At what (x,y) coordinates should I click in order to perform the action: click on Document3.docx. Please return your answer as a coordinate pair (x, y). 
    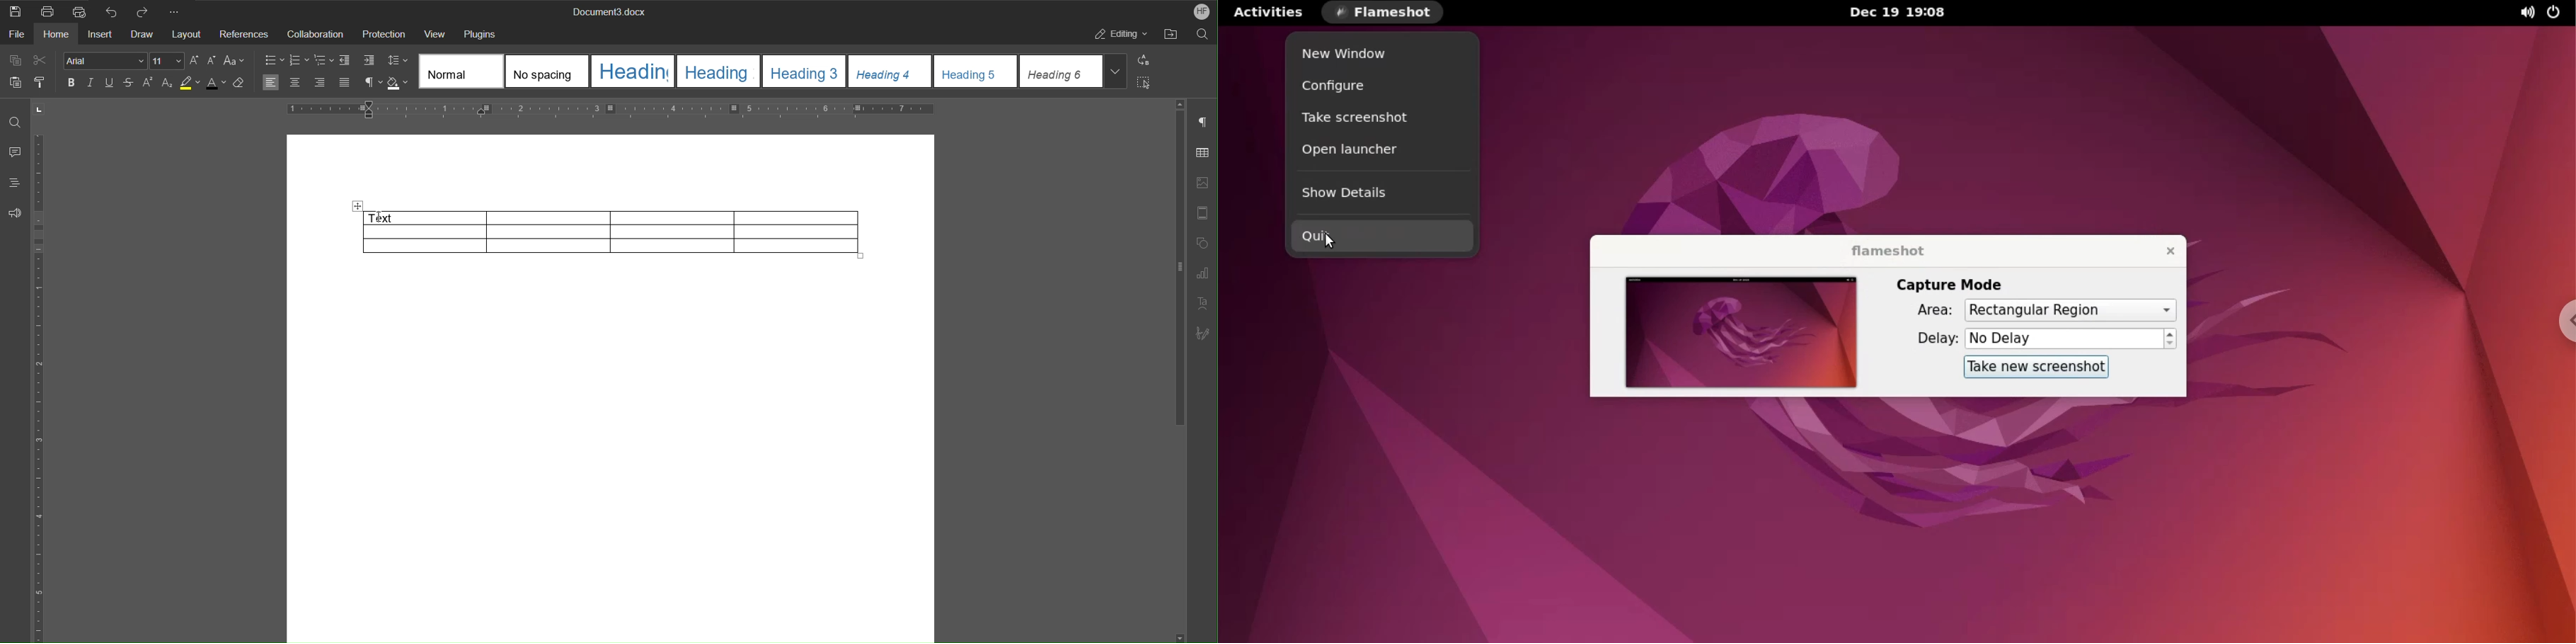
    Looking at the image, I should click on (610, 10).